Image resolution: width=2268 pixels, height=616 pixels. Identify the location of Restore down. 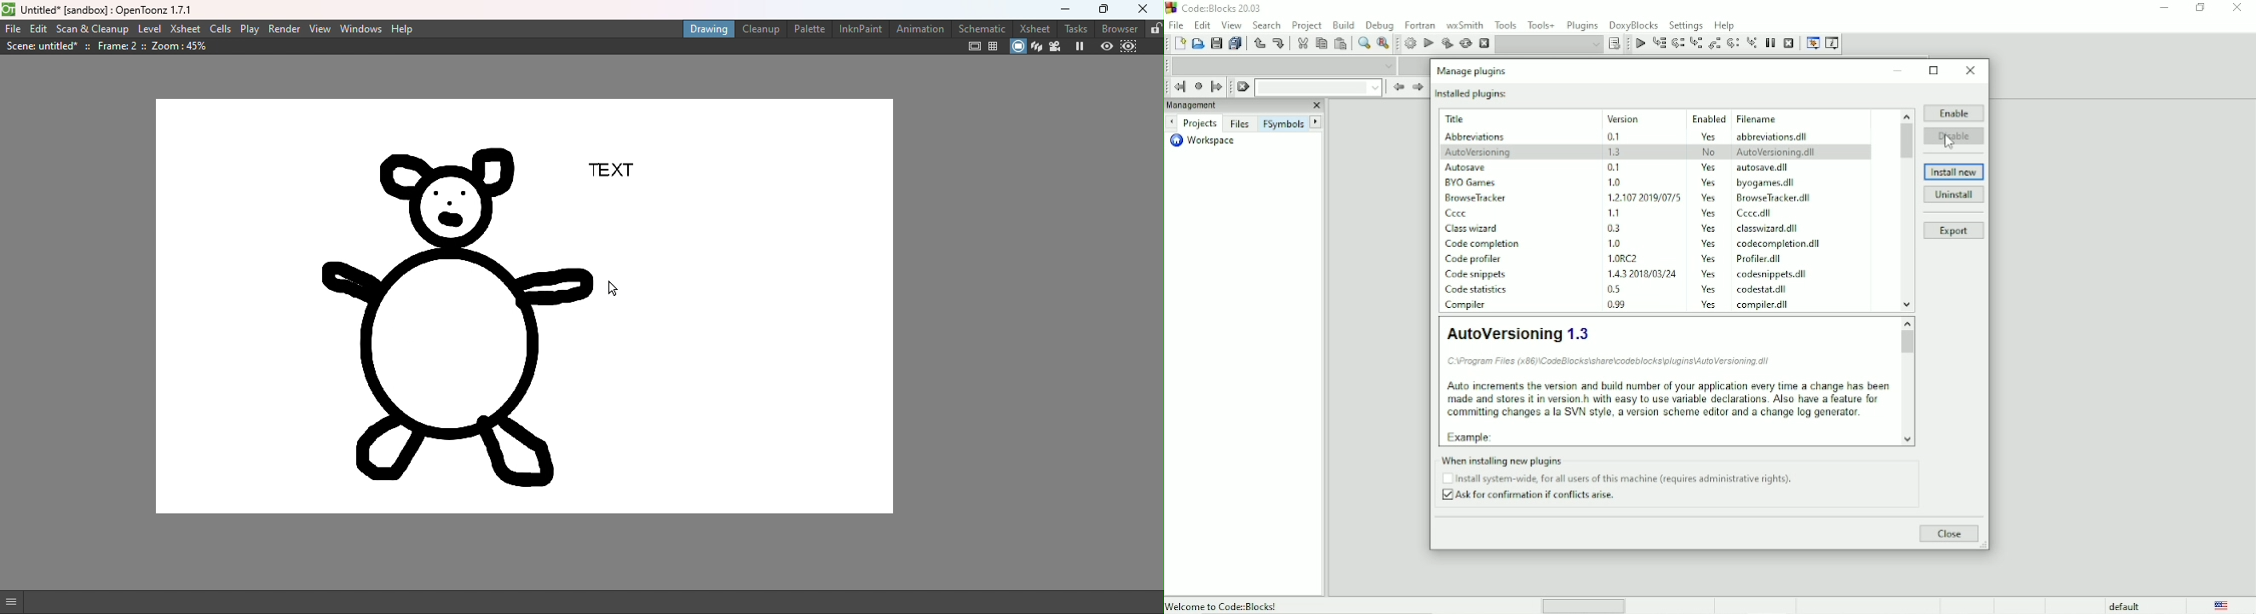
(1934, 70).